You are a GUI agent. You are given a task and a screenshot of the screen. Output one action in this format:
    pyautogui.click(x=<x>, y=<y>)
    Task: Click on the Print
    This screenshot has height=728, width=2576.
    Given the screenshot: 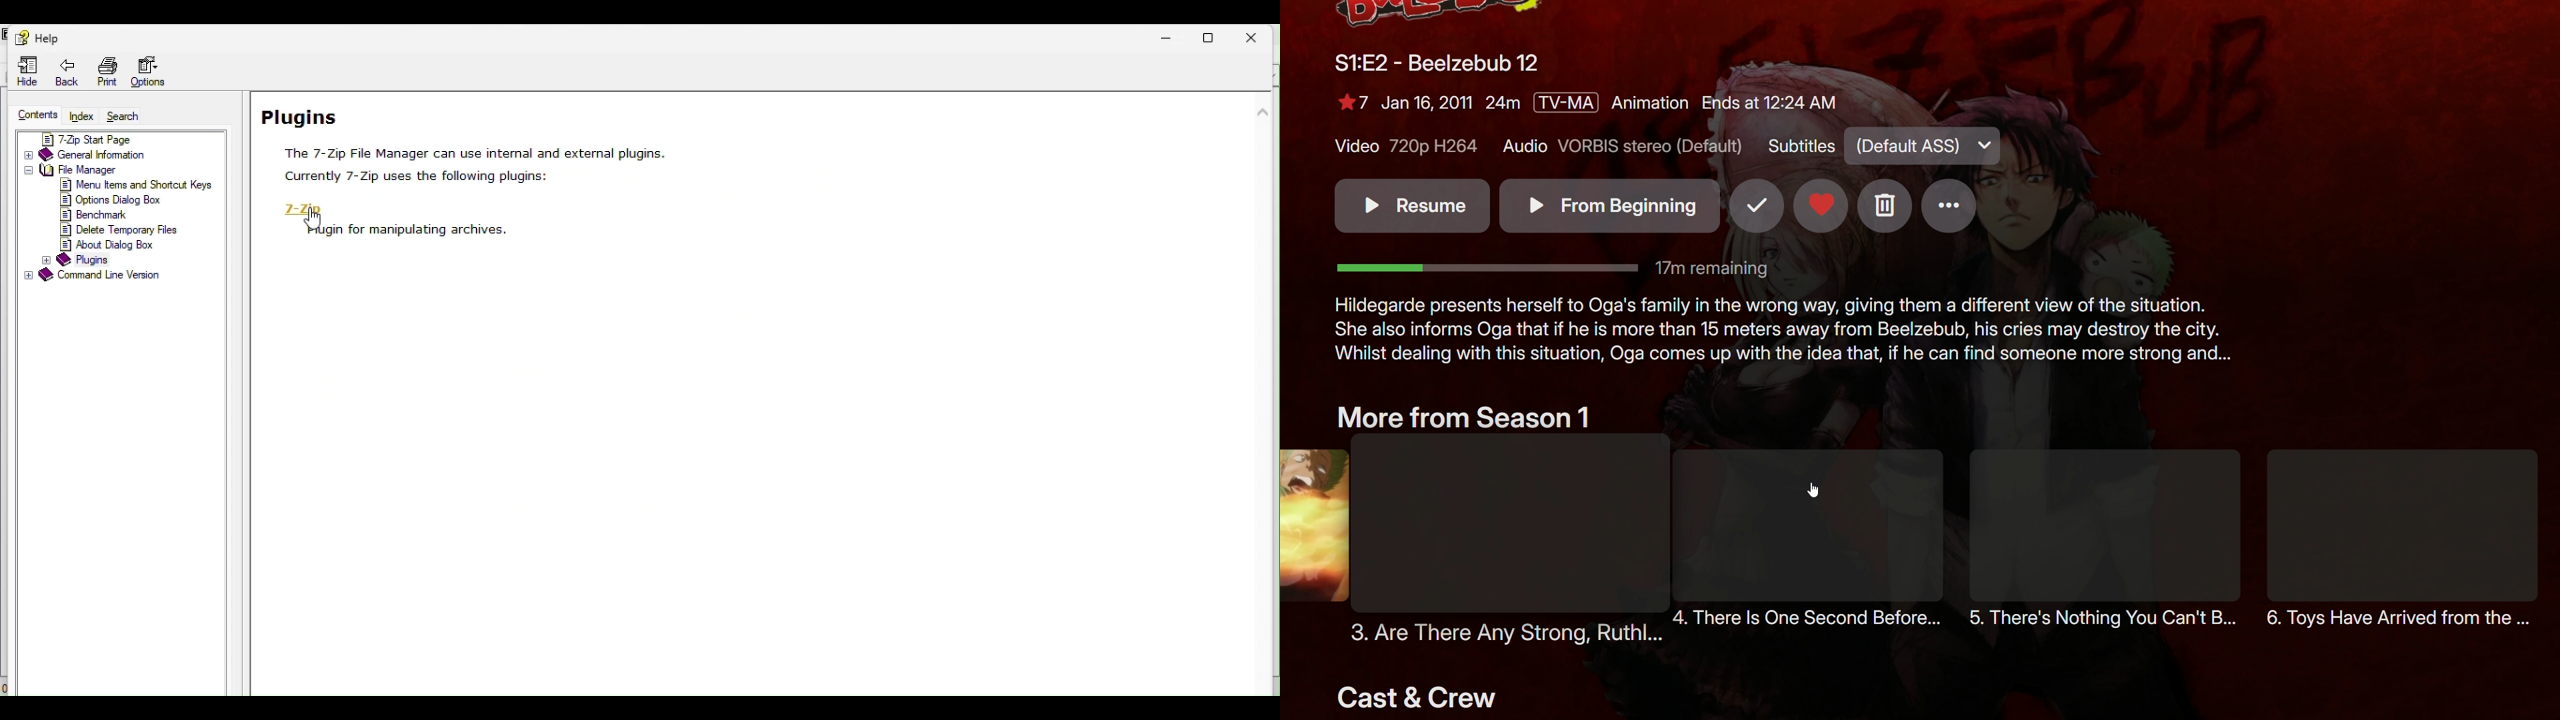 What is the action you would take?
    pyautogui.click(x=107, y=69)
    